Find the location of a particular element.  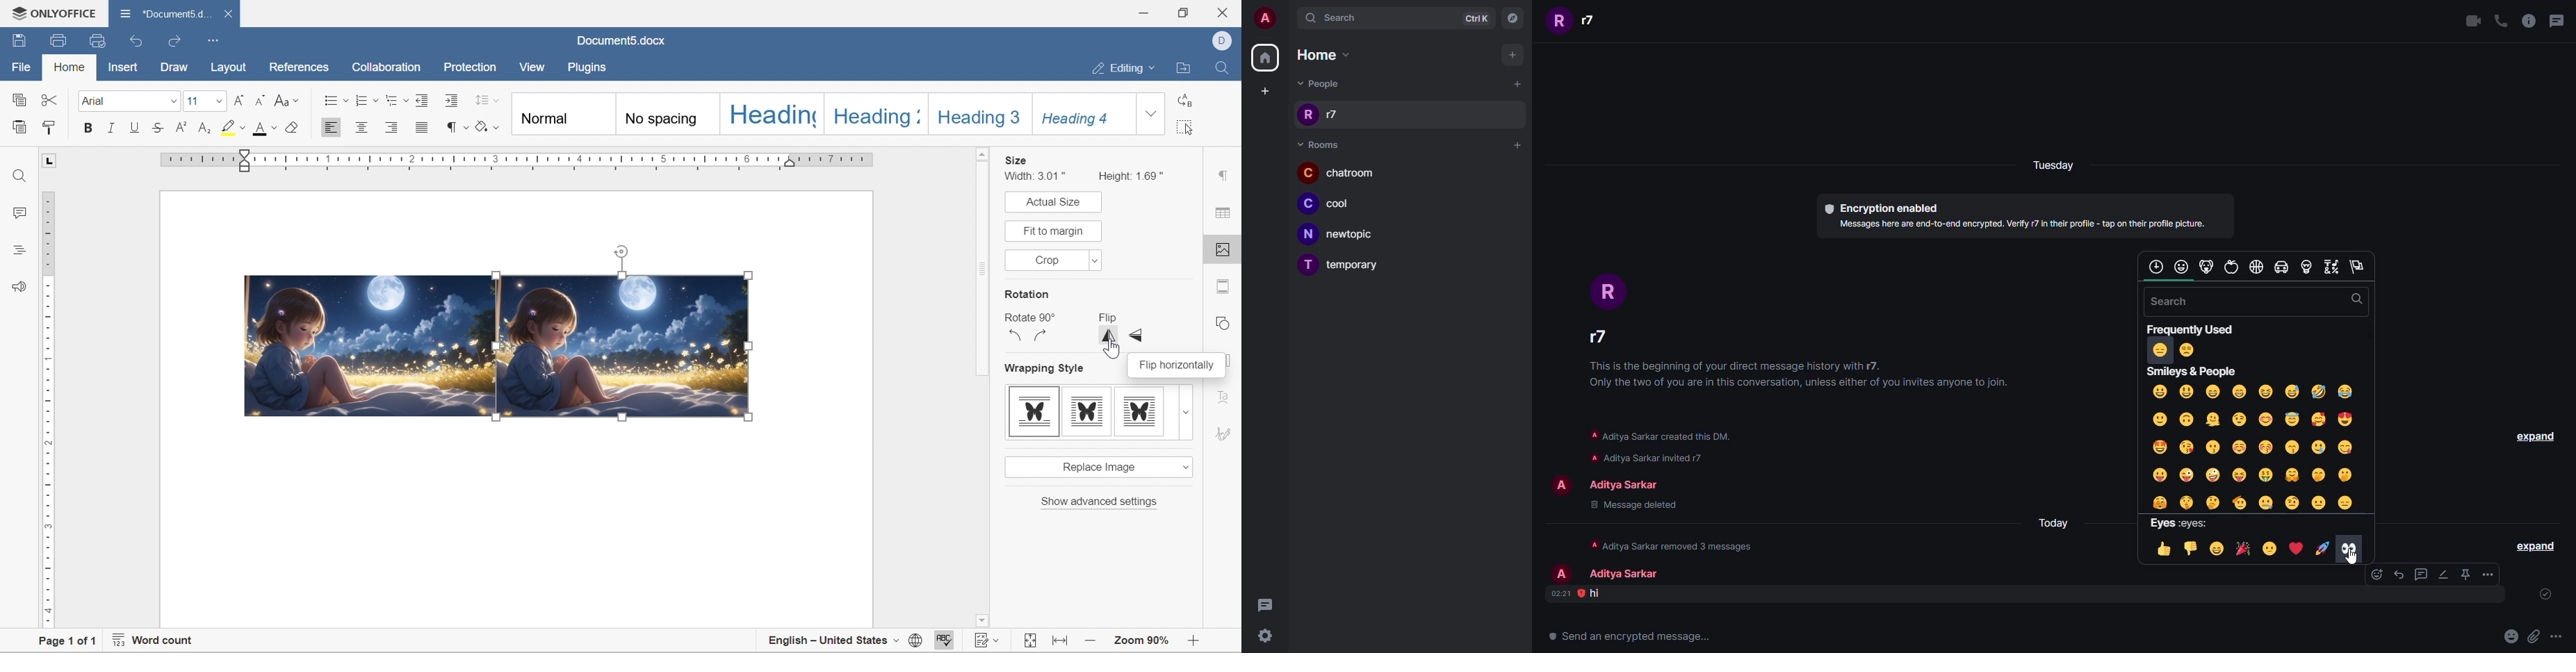

room is located at coordinates (1342, 235).